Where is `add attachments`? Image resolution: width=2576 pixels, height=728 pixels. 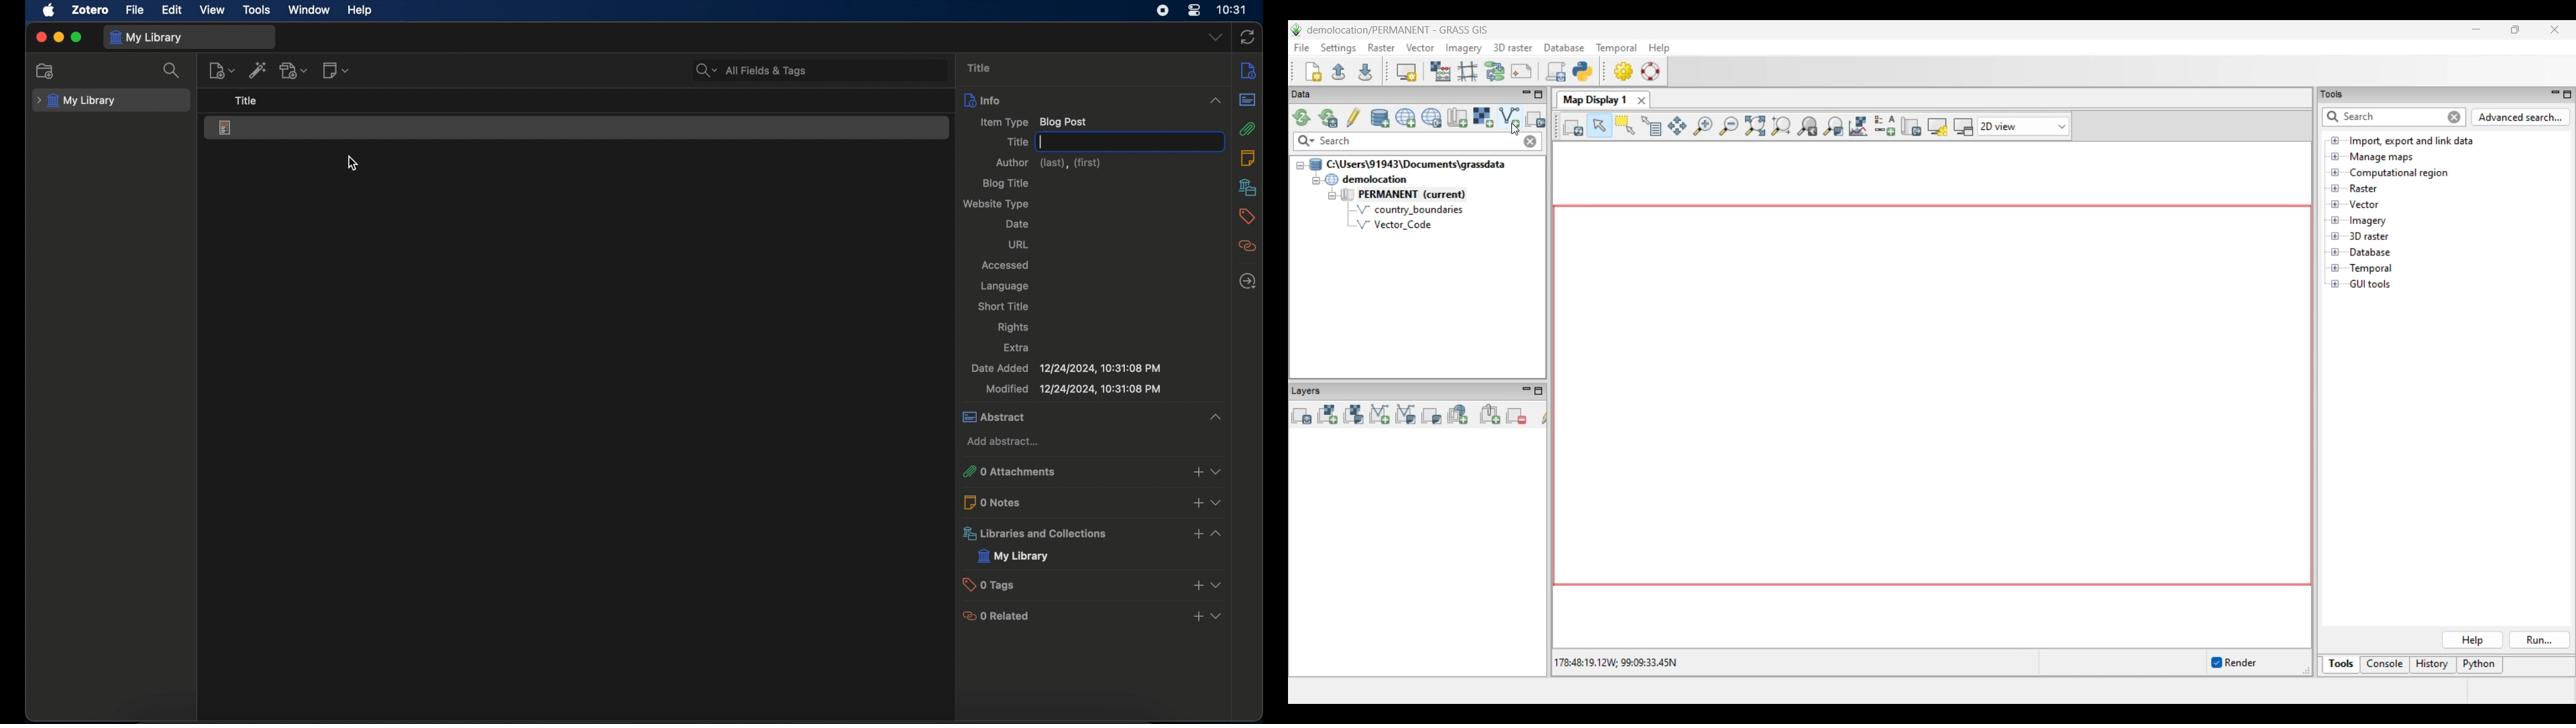 add attachments is located at coordinates (294, 70).